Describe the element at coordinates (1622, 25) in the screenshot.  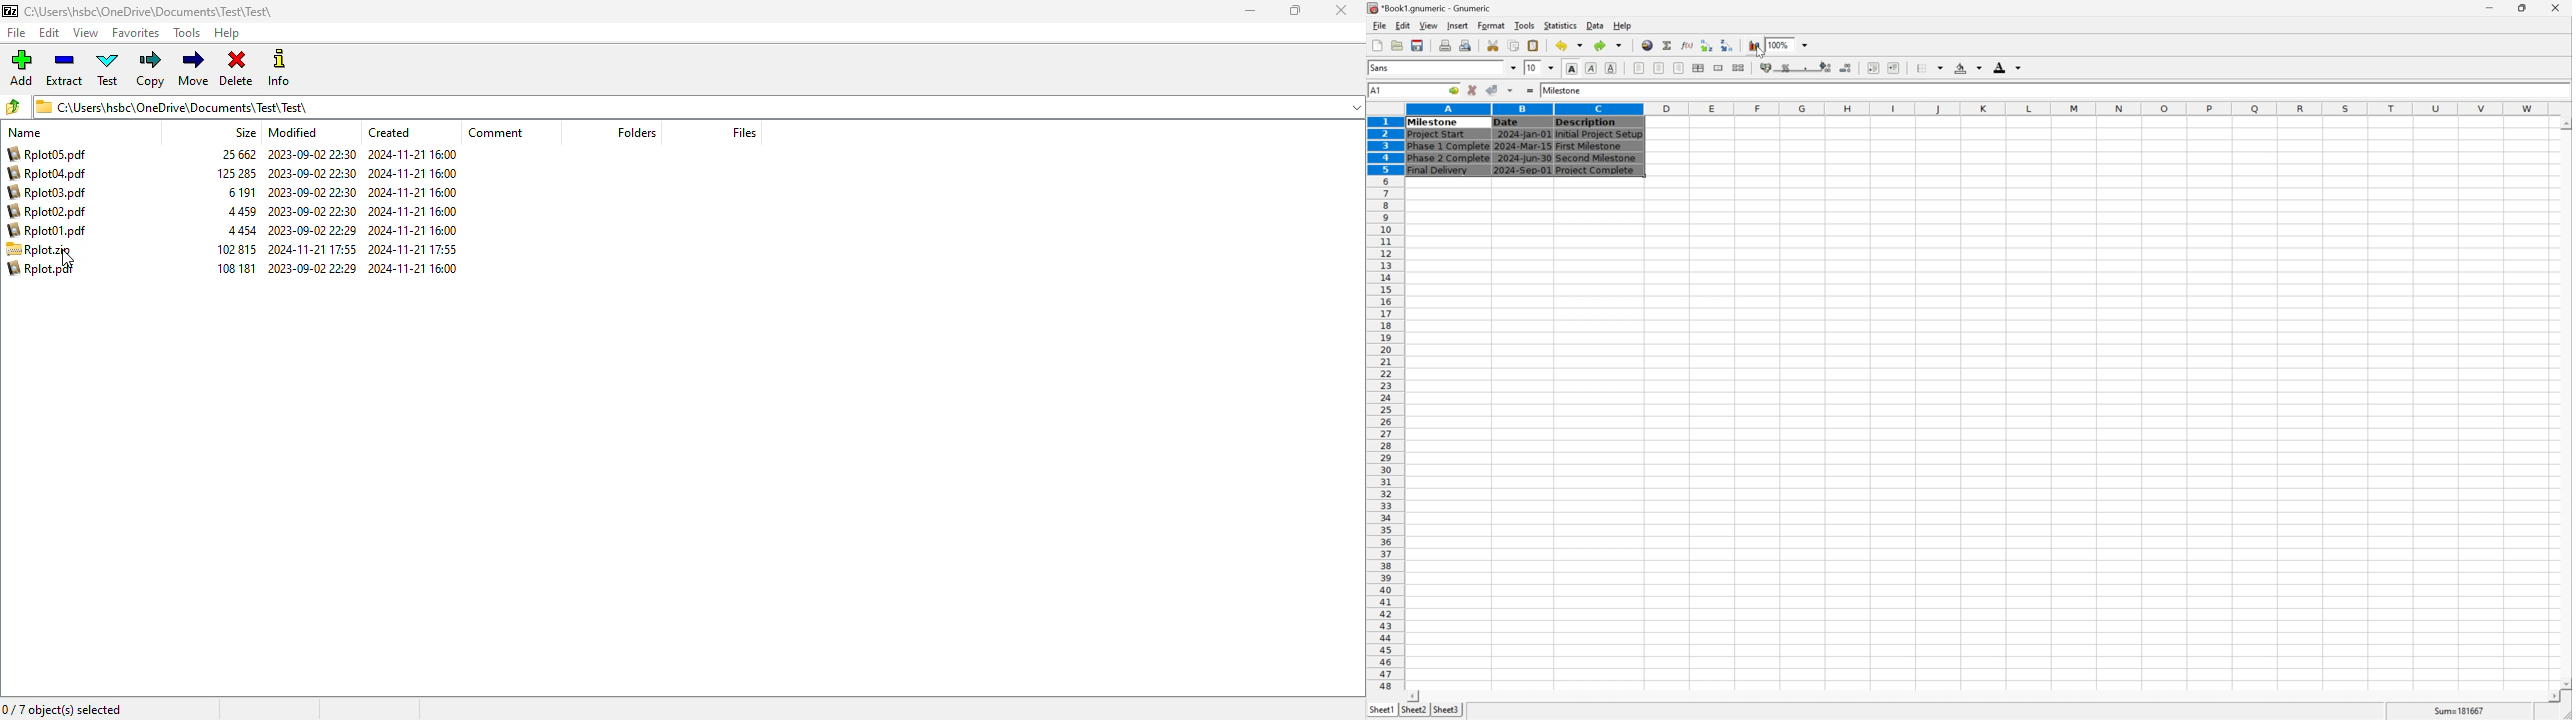
I see `help` at that location.